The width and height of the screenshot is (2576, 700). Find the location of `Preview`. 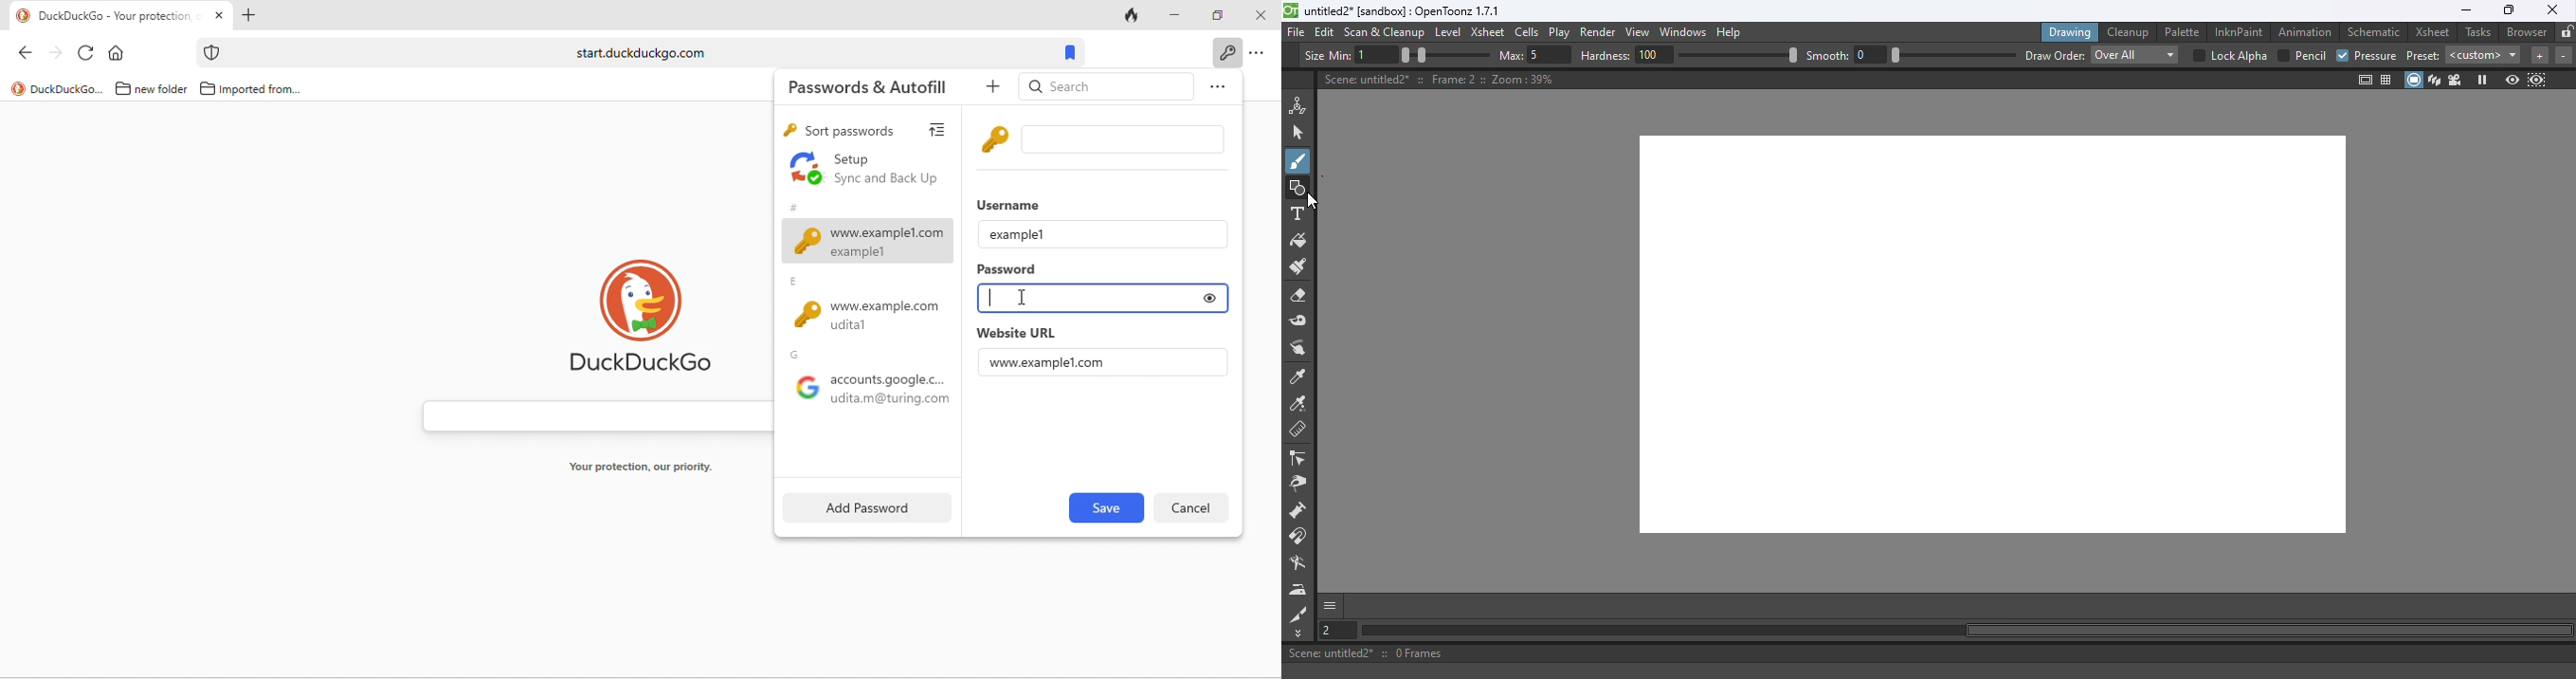

Preview is located at coordinates (2512, 81).